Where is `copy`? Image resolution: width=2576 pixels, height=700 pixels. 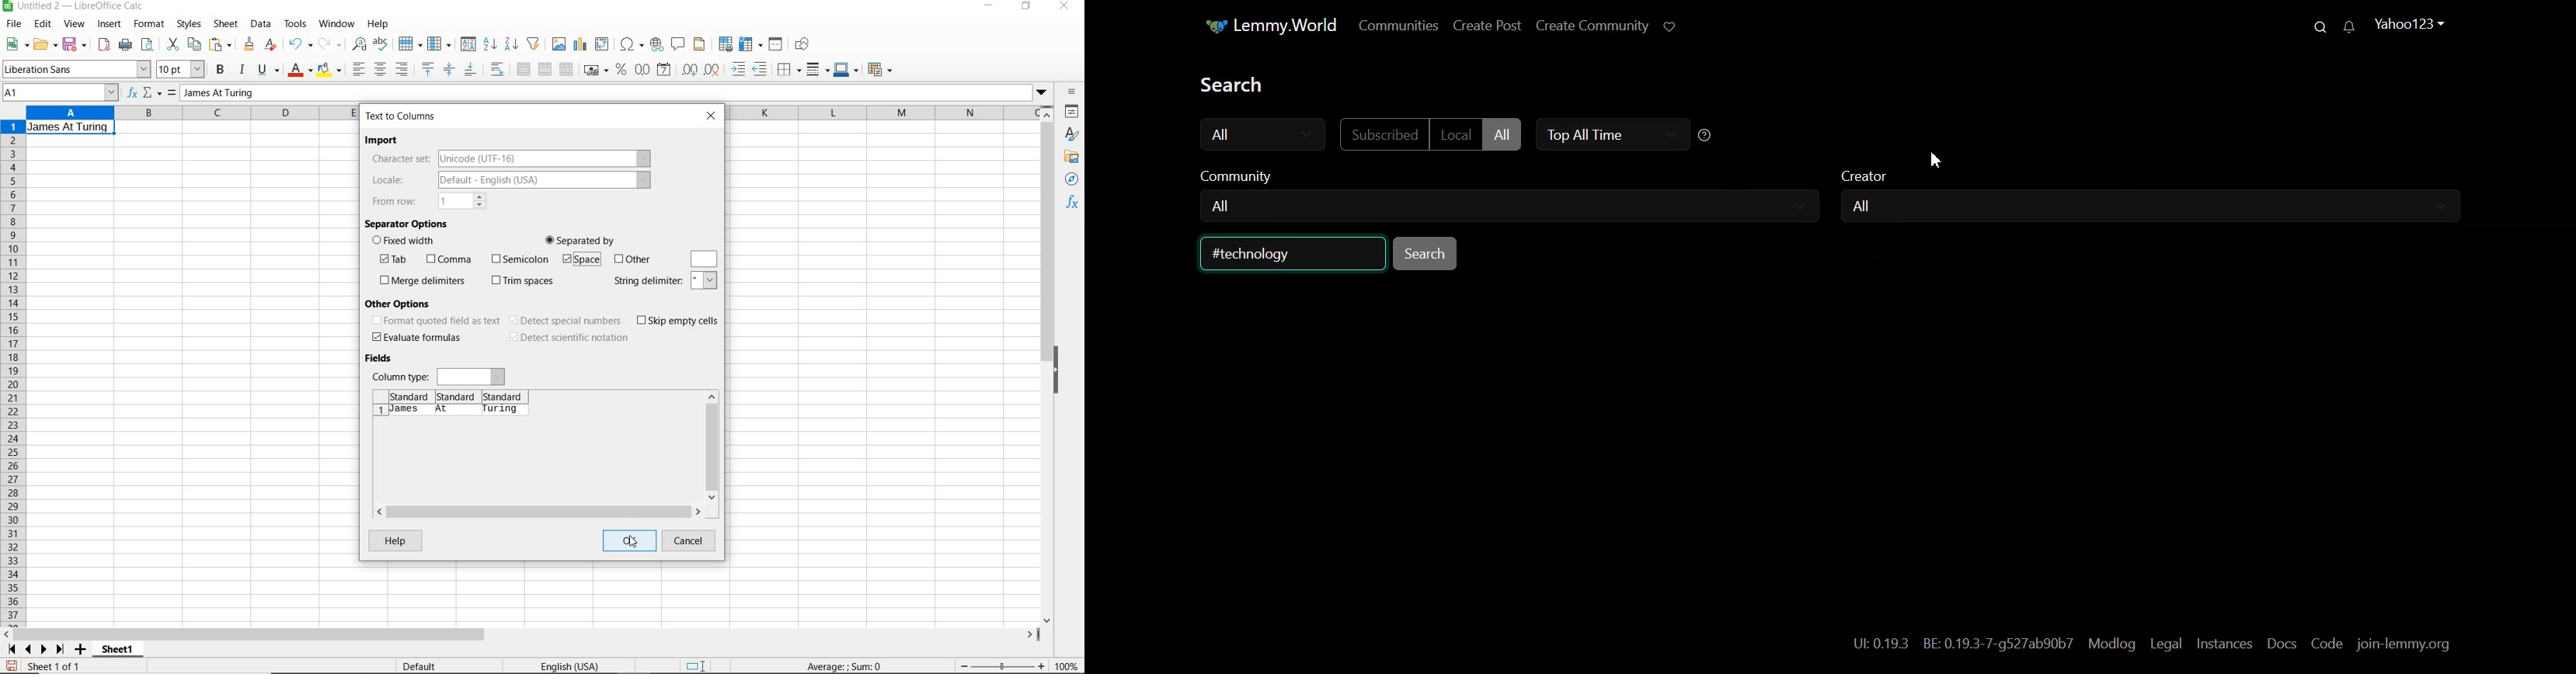
copy is located at coordinates (194, 45).